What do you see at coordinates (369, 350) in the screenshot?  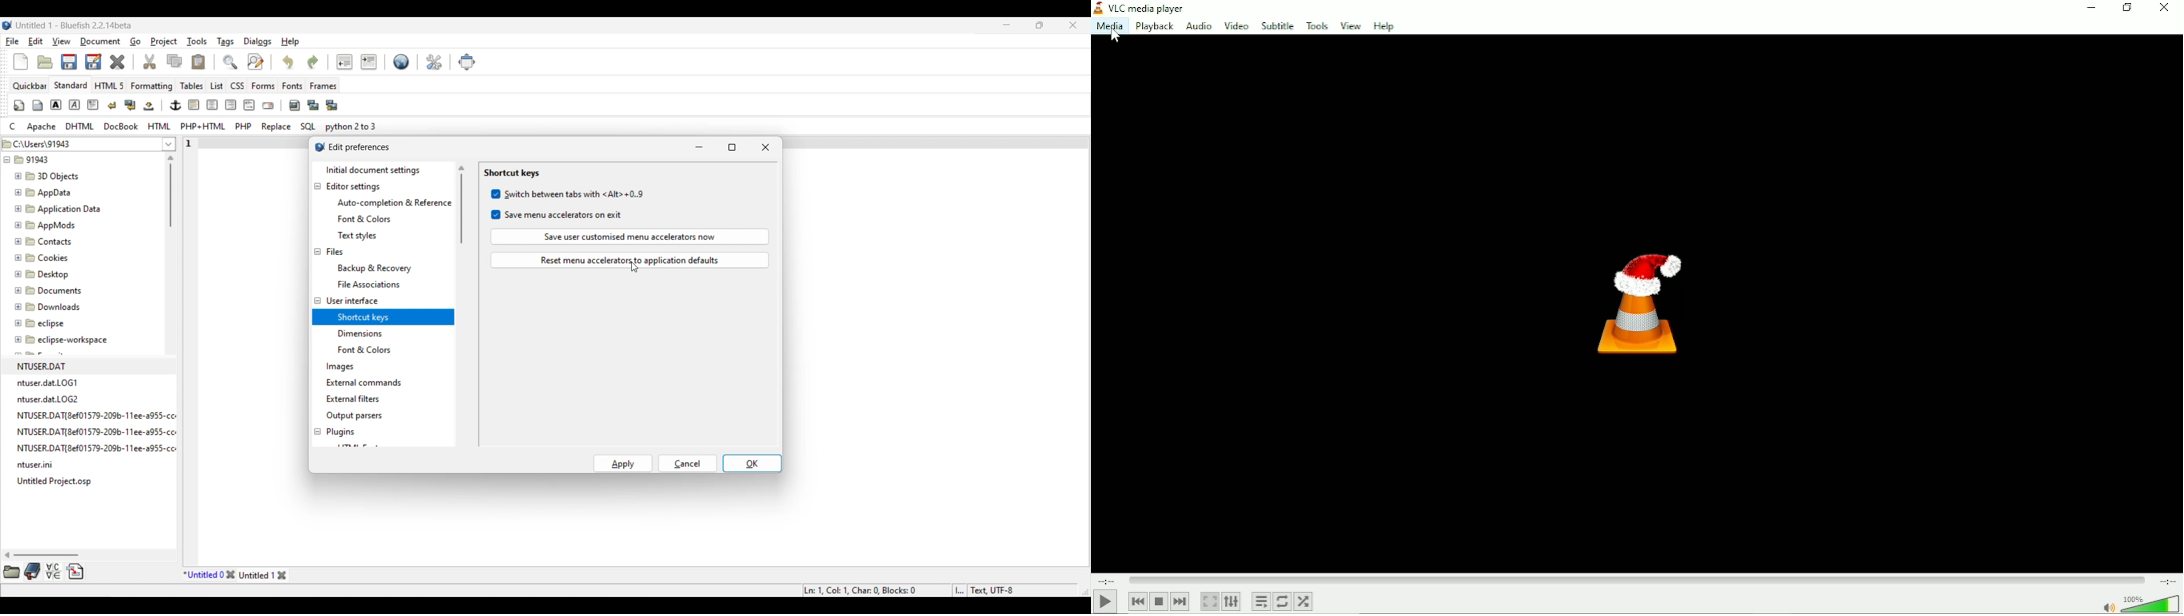 I see `Font & Colors` at bounding box center [369, 350].